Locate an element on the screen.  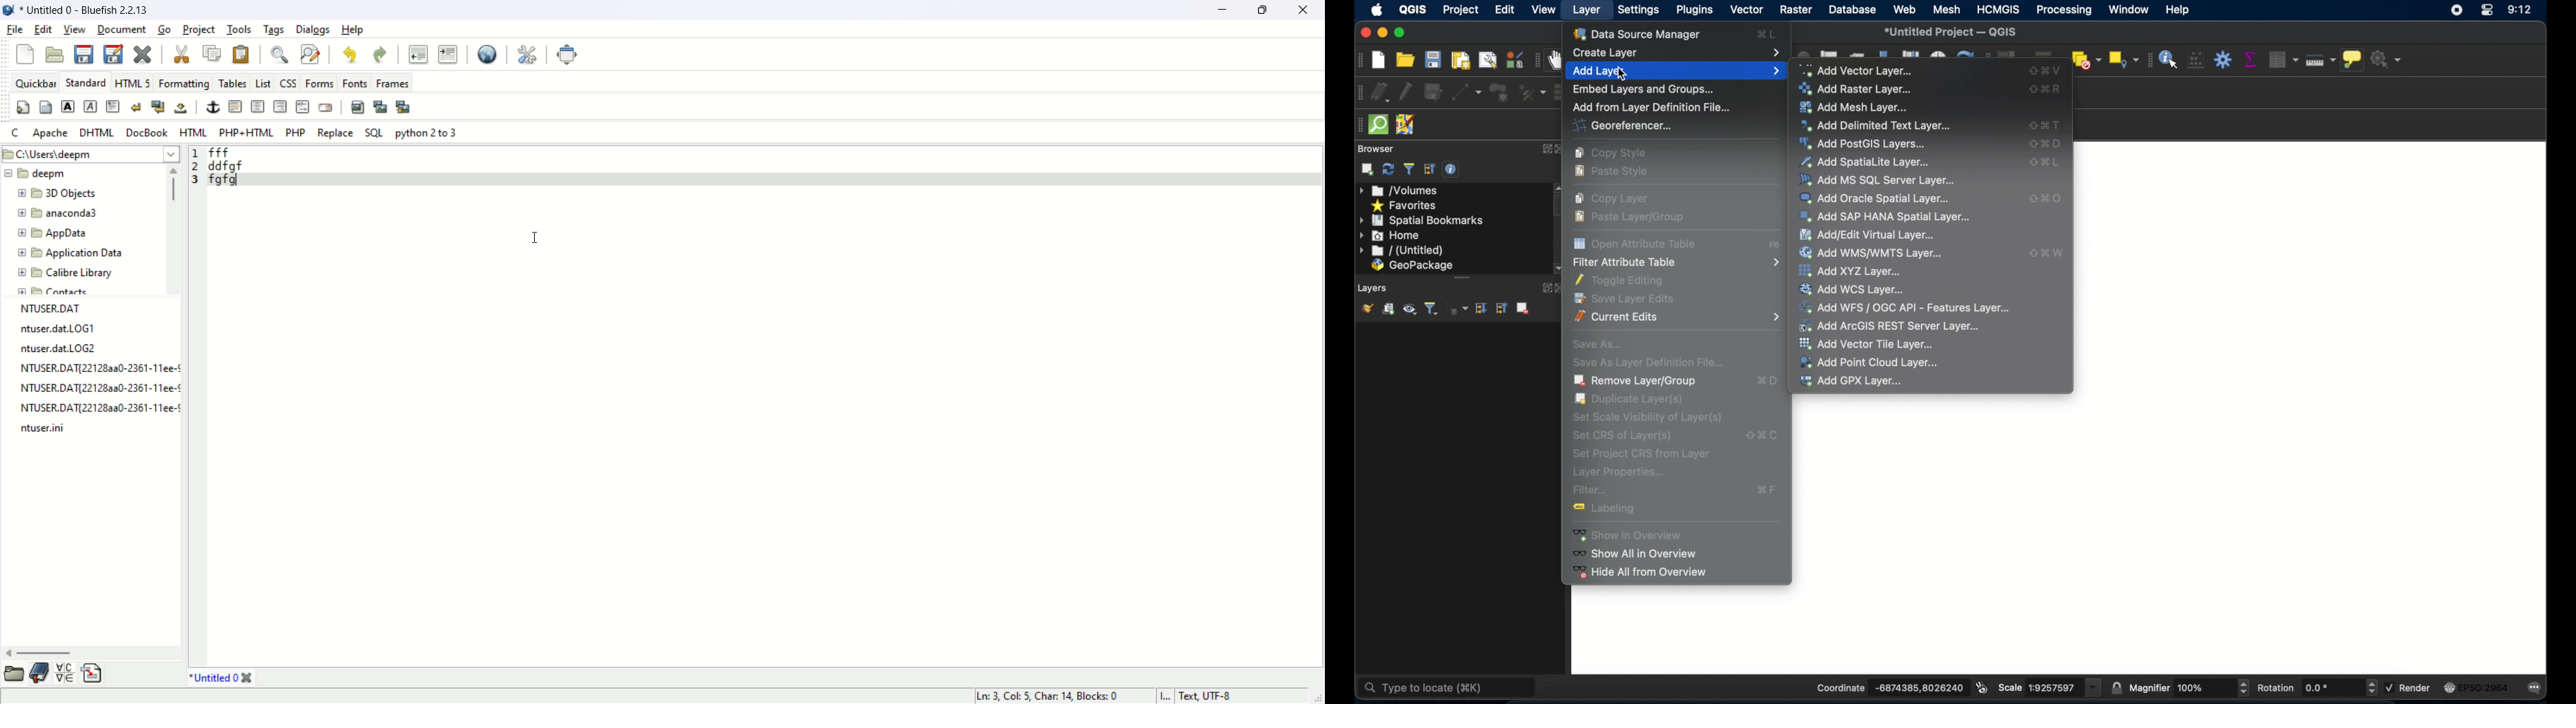
preview in browser is located at coordinates (489, 53).